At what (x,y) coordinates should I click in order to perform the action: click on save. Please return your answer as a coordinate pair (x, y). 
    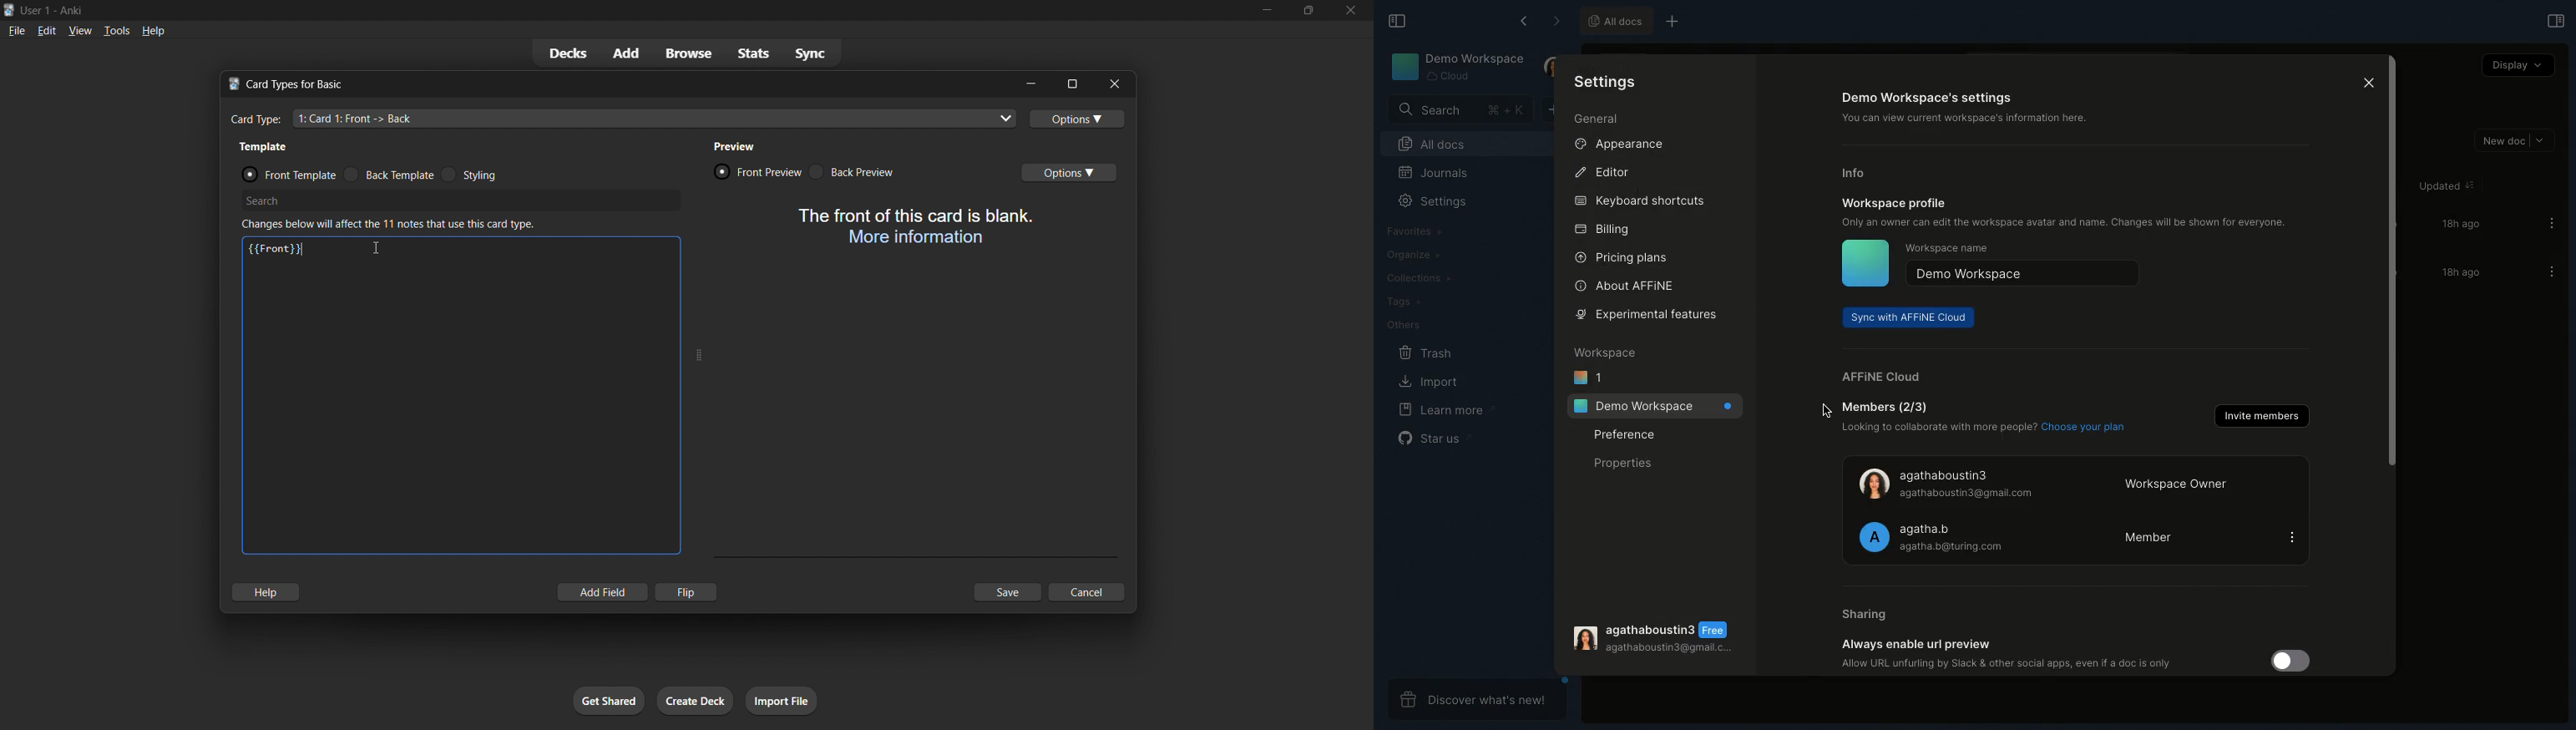
    Looking at the image, I should click on (1008, 594).